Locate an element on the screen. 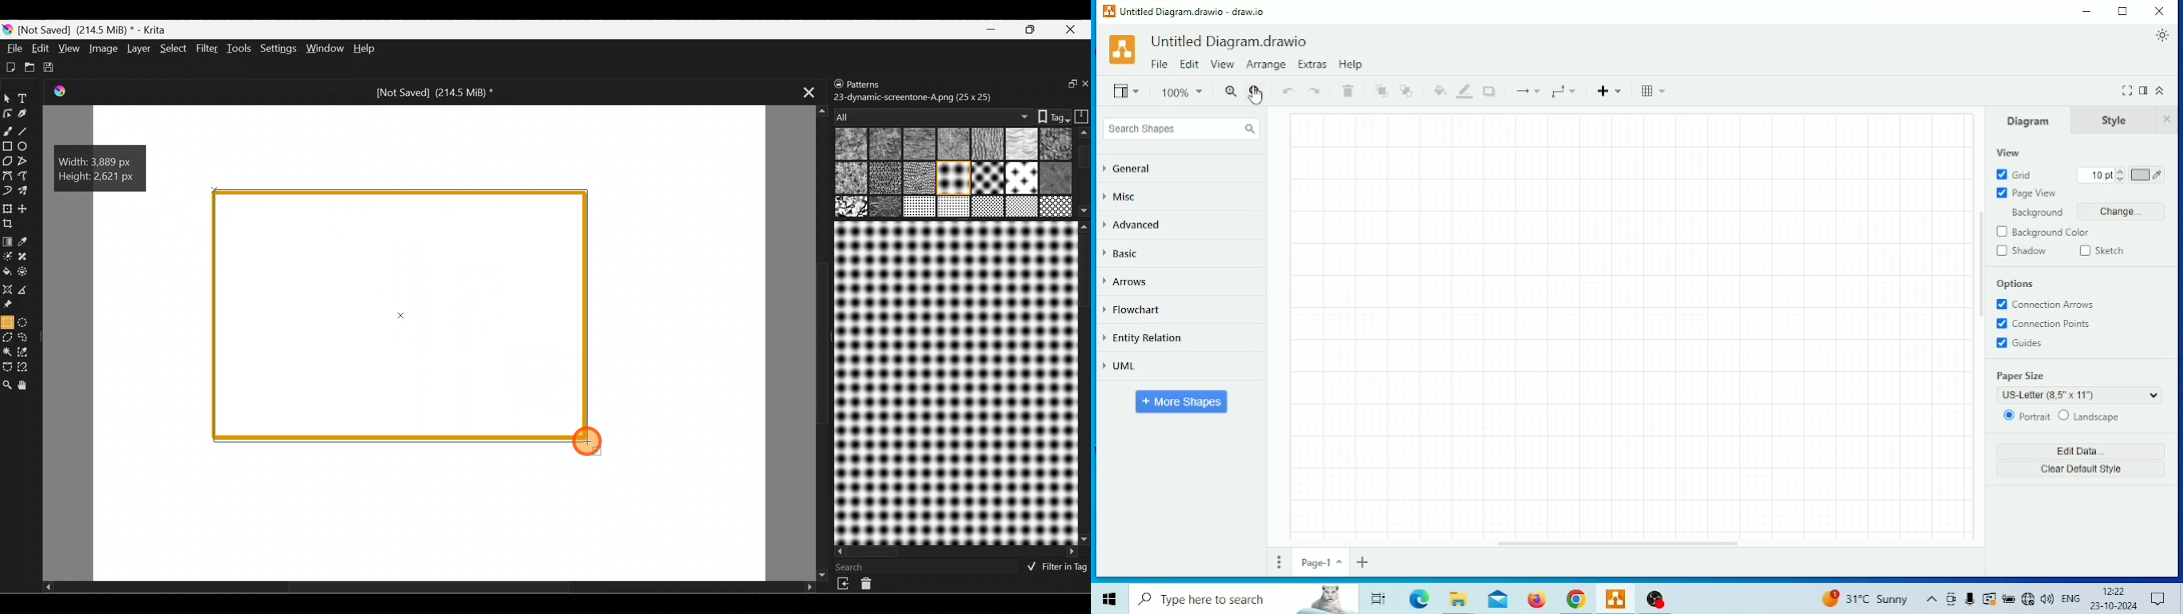 The width and height of the screenshot is (2184, 616). 14 Texture_rock.png is located at coordinates (853, 208).